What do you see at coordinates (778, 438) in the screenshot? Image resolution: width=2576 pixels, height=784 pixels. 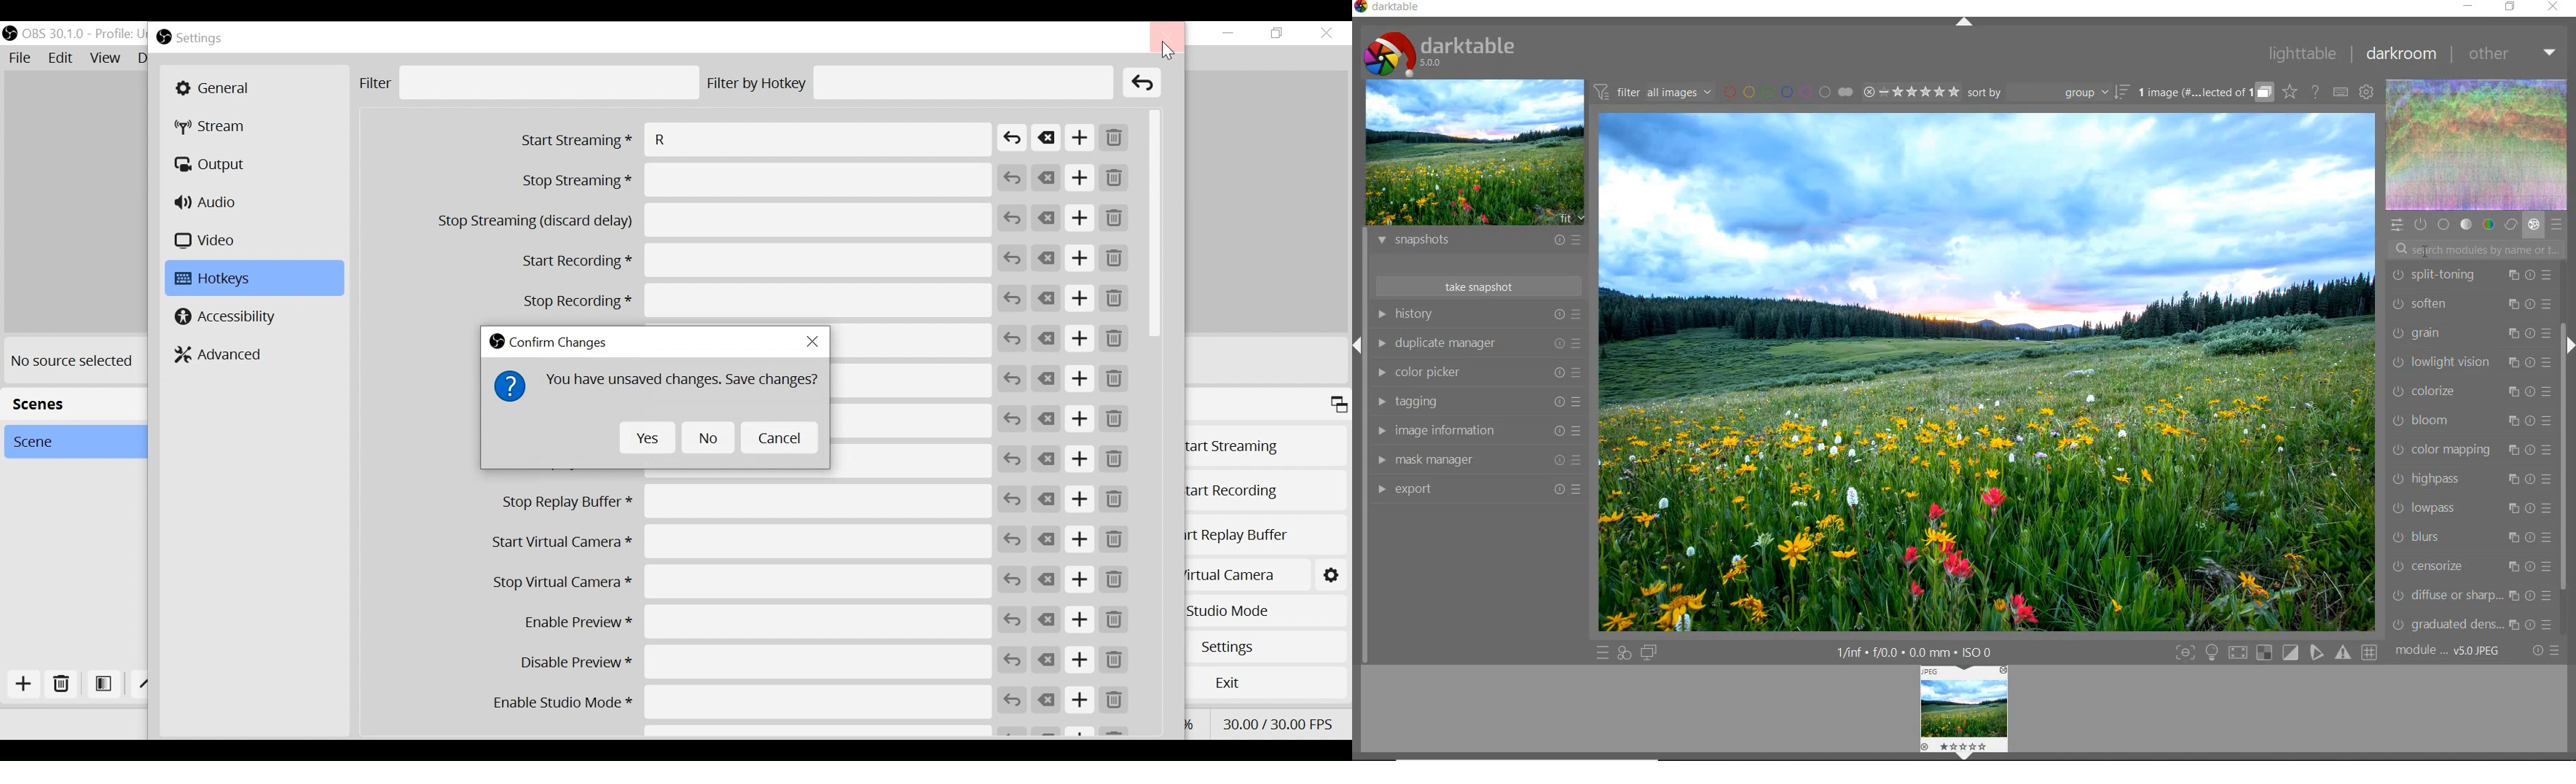 I see `Cancel` at bounding box center [778, 438].